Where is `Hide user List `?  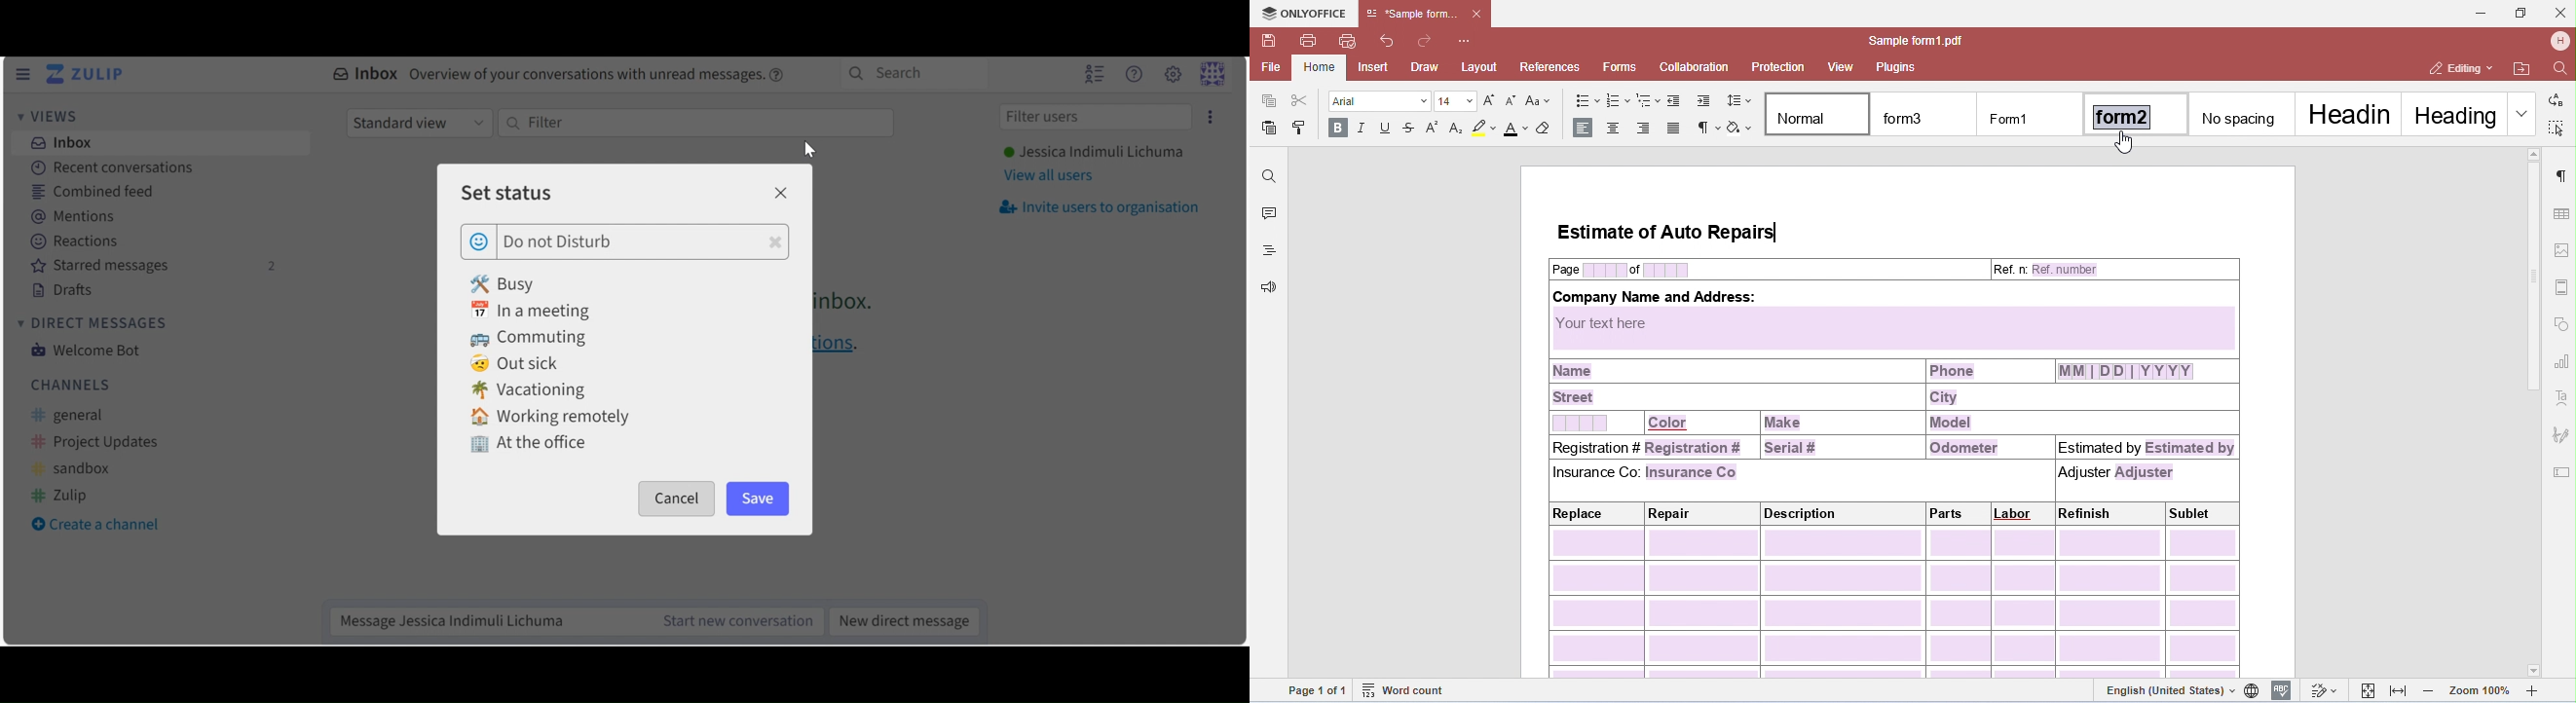
Hide user List  is located at coordinates (1094, 73).